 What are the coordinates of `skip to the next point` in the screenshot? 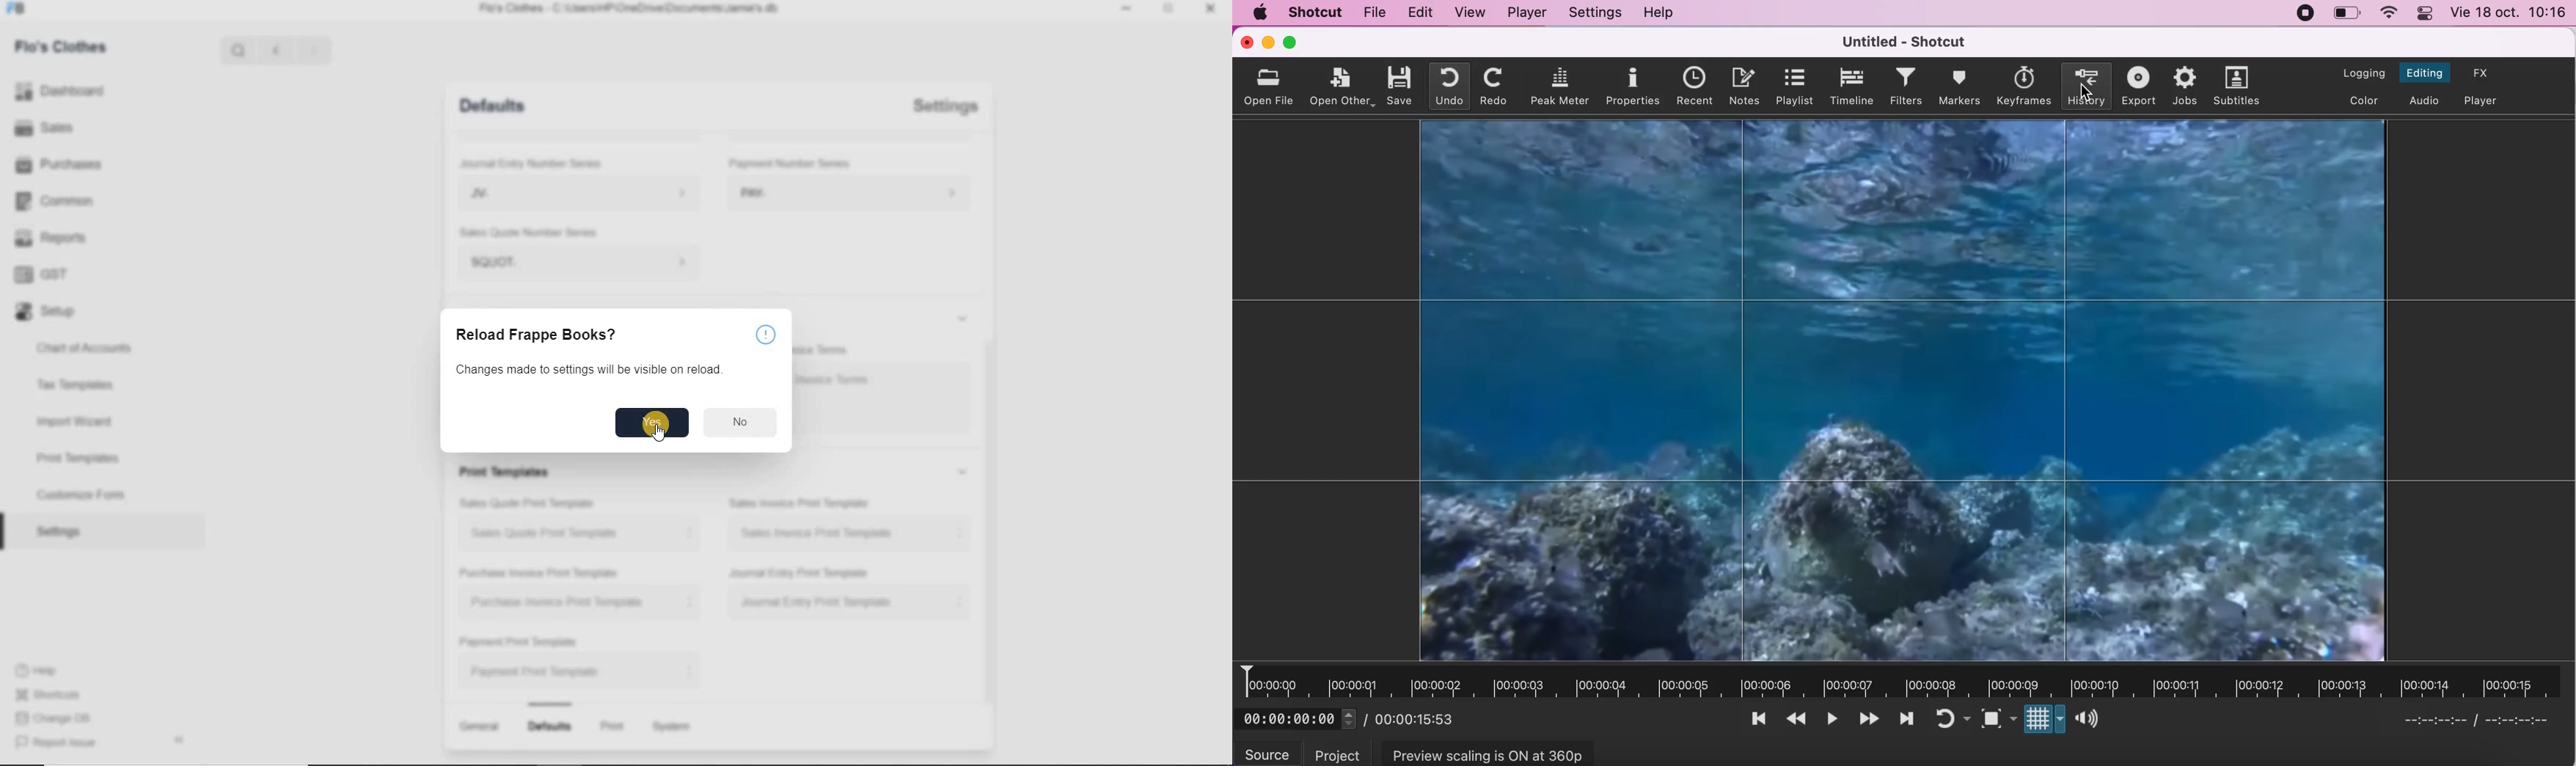 It's located at (1906, 722).